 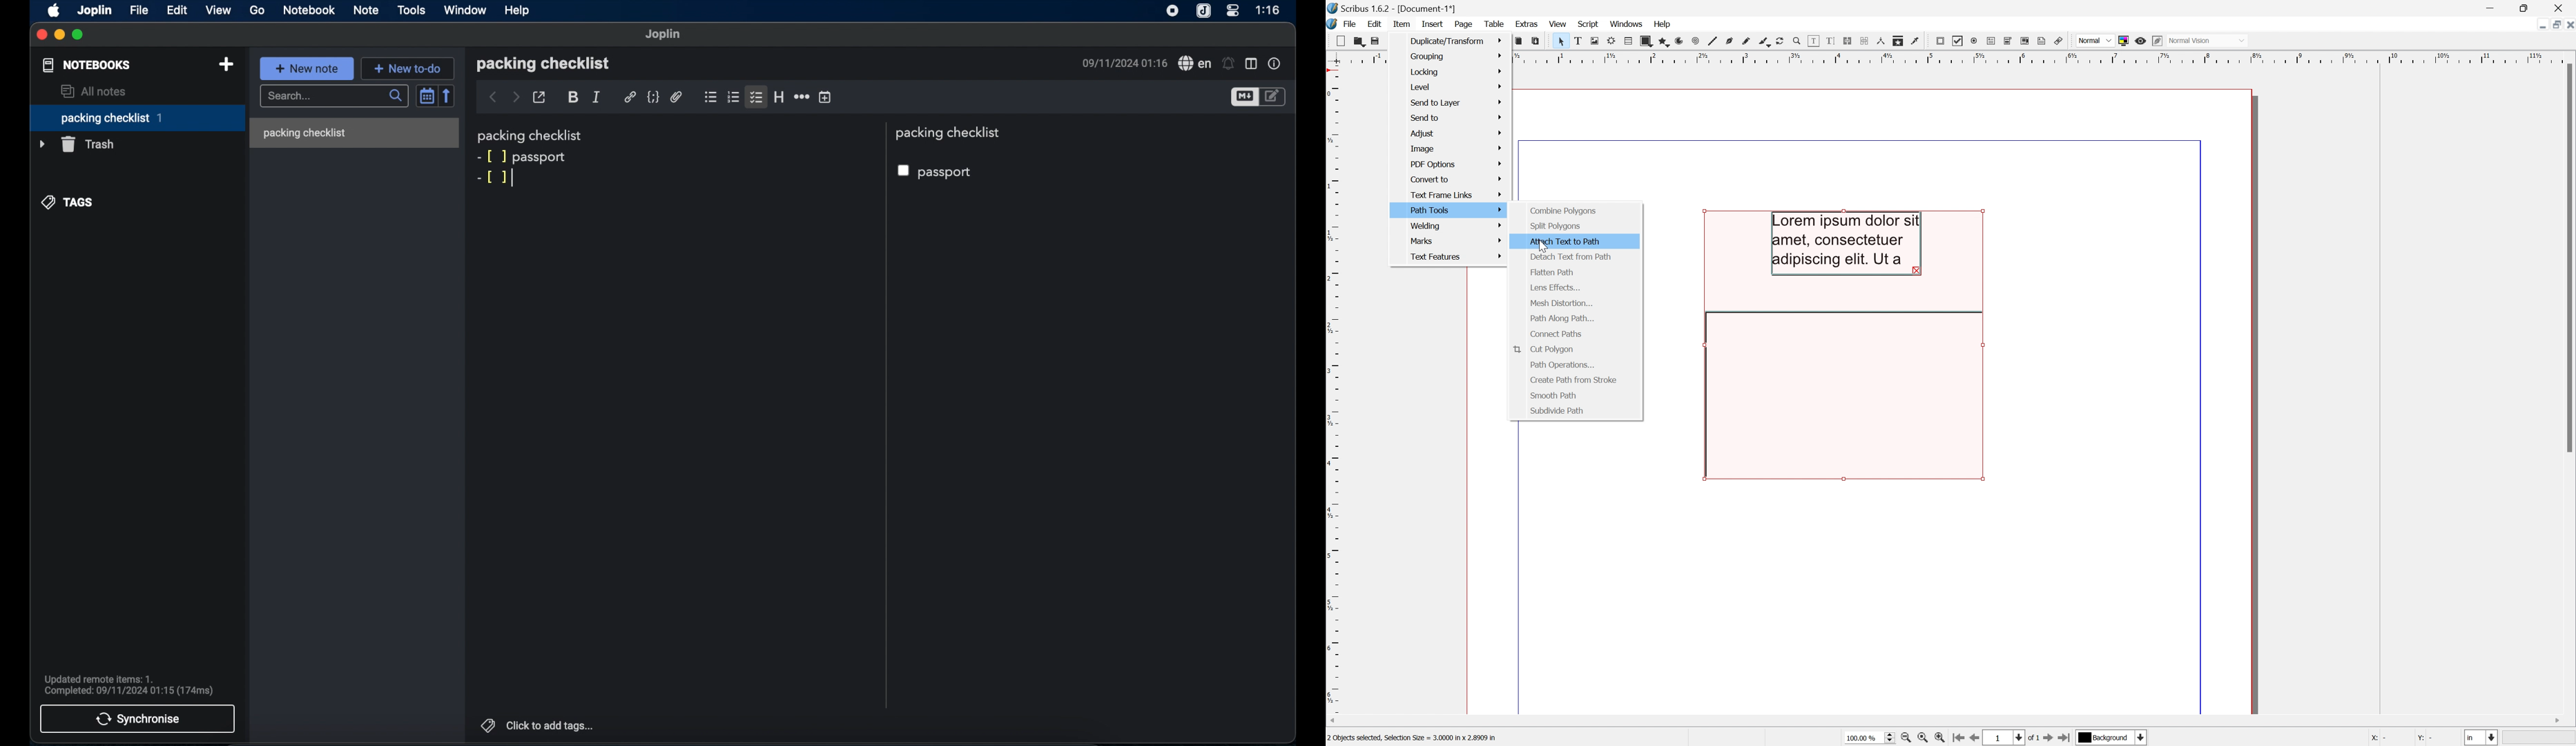 I want to click on Minimize, so click(x=2535, y=24).